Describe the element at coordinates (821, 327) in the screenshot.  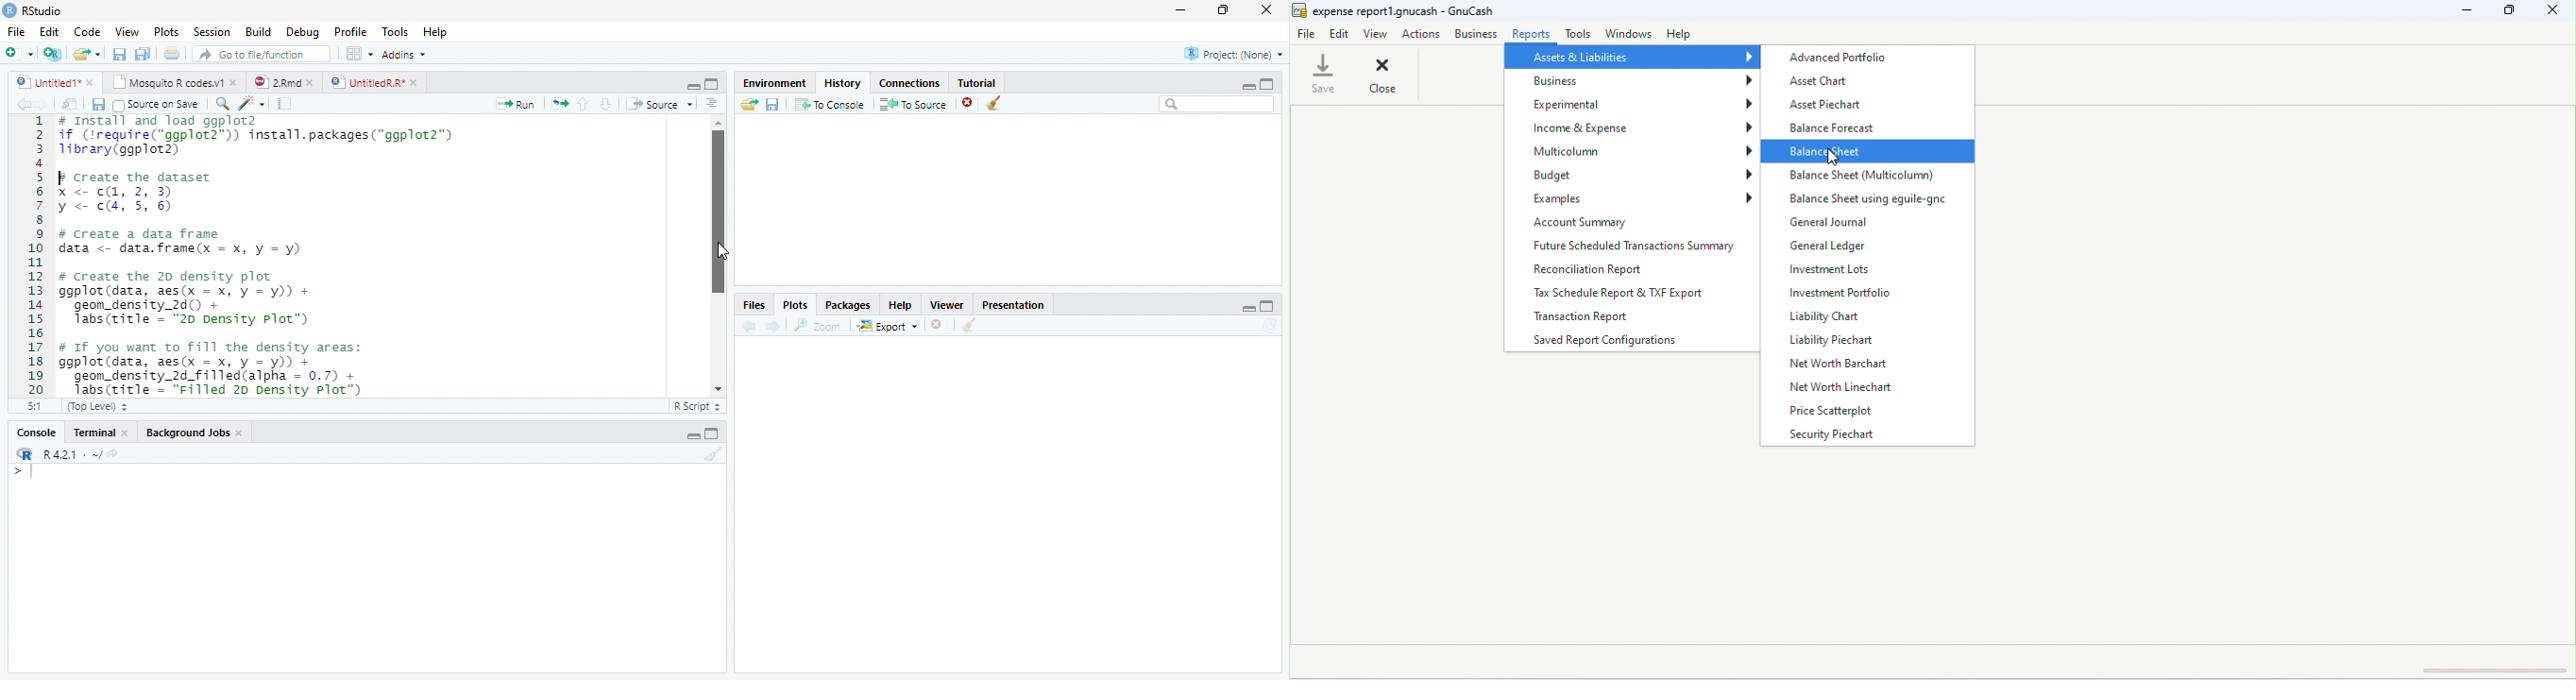
I see `zoom` at that location.